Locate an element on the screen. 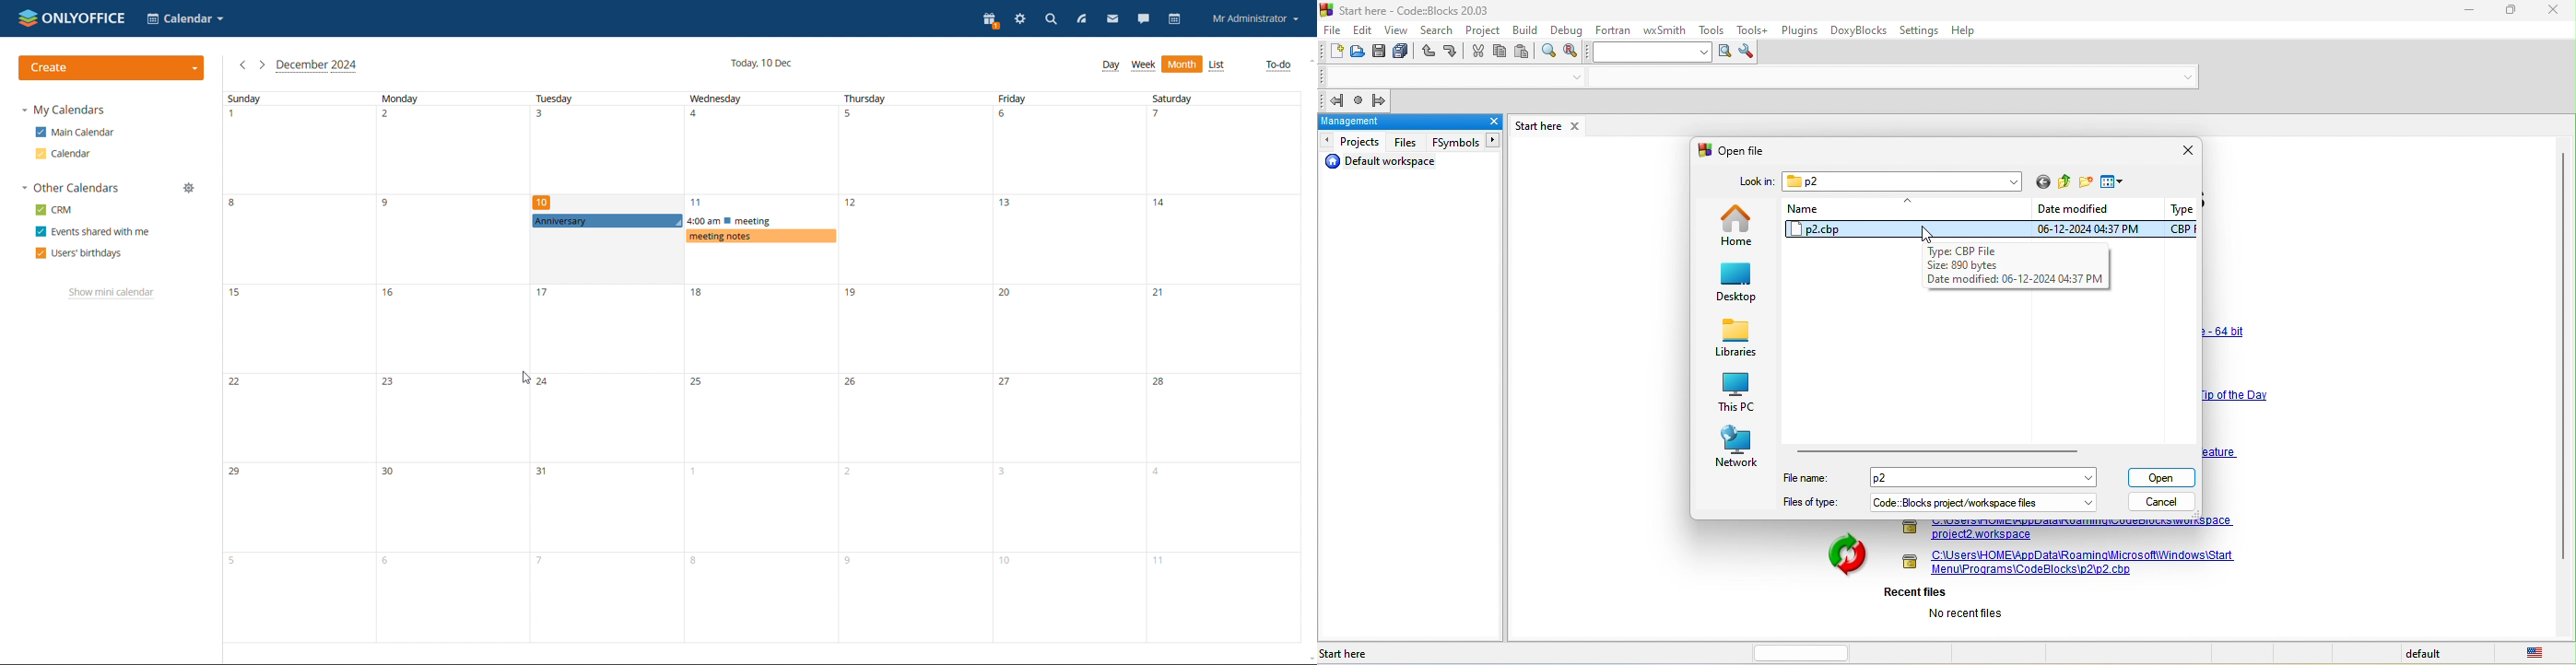 This screenshot has width=2576, height=672. management is located at coordinates (1394, 122).